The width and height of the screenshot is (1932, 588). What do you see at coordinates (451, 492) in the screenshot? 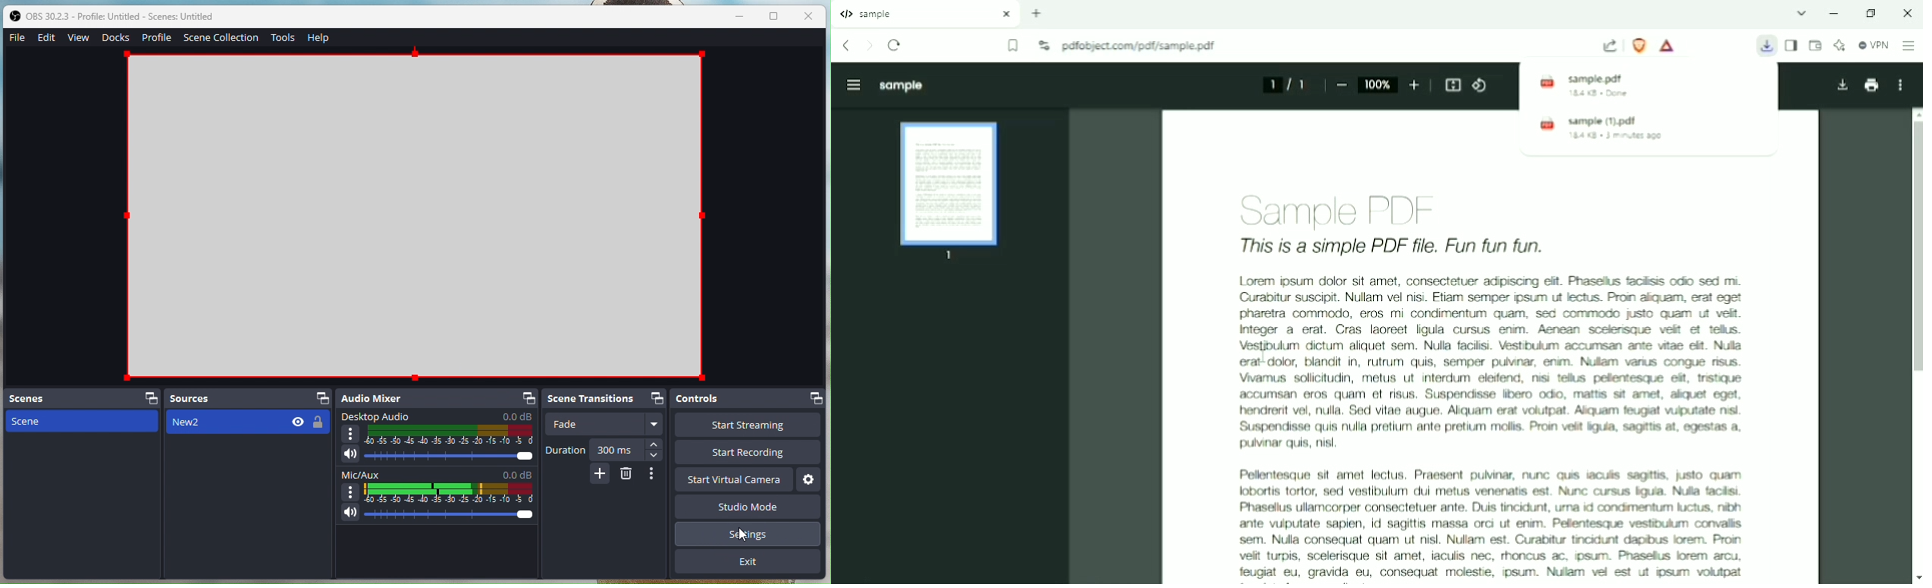
I see `Audio level` at bounding box center [451, 492].